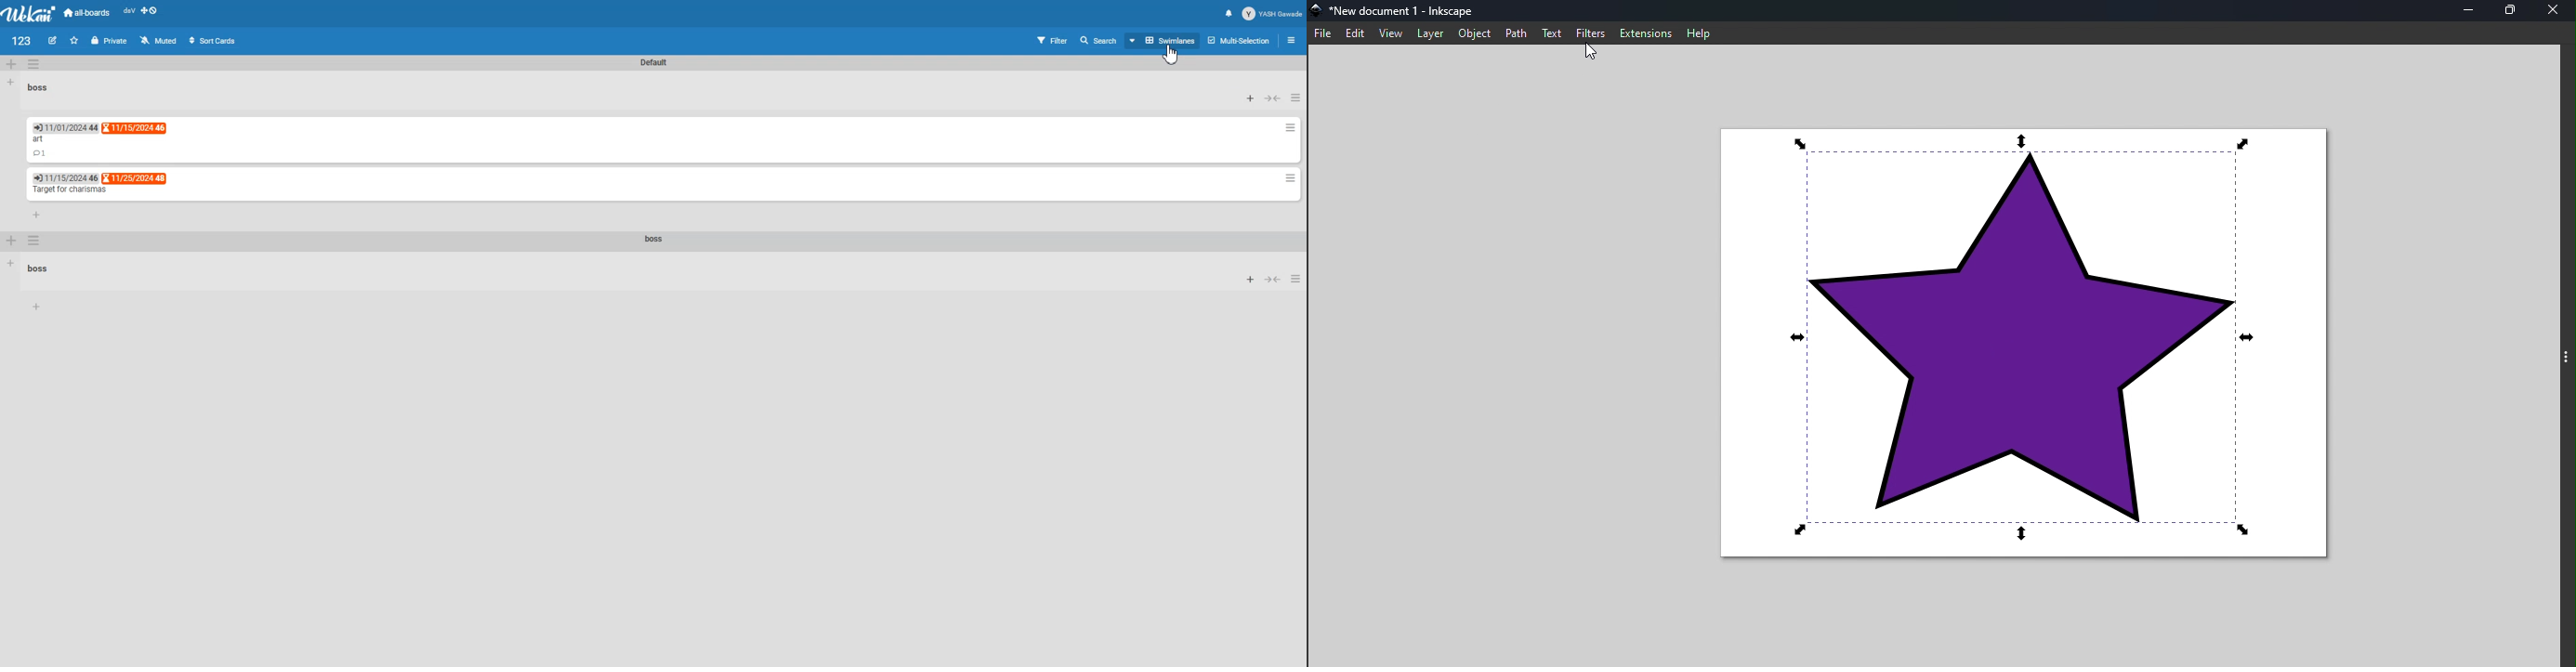 The image size is (2576, 672). Describe the element at coordinates (54, 40) in the screenshot. I see `Edit` at that location.